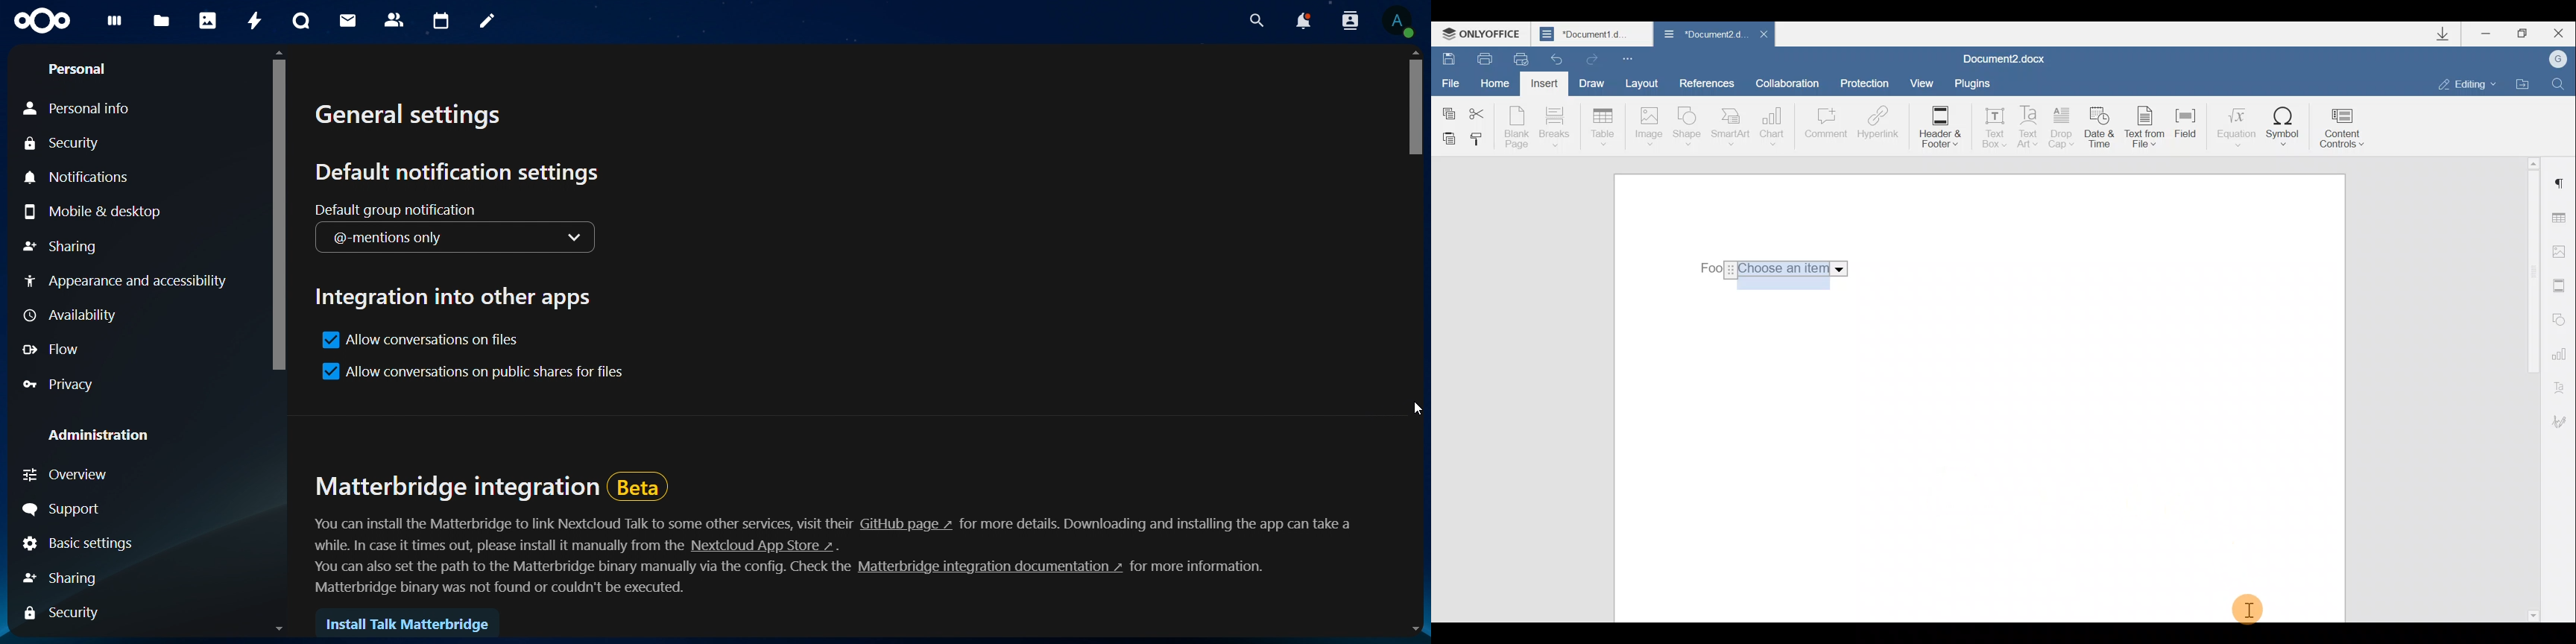  Describe the element at coordinates (2562, 285) in the screenshot. I see `Header & footer settings` at that location.